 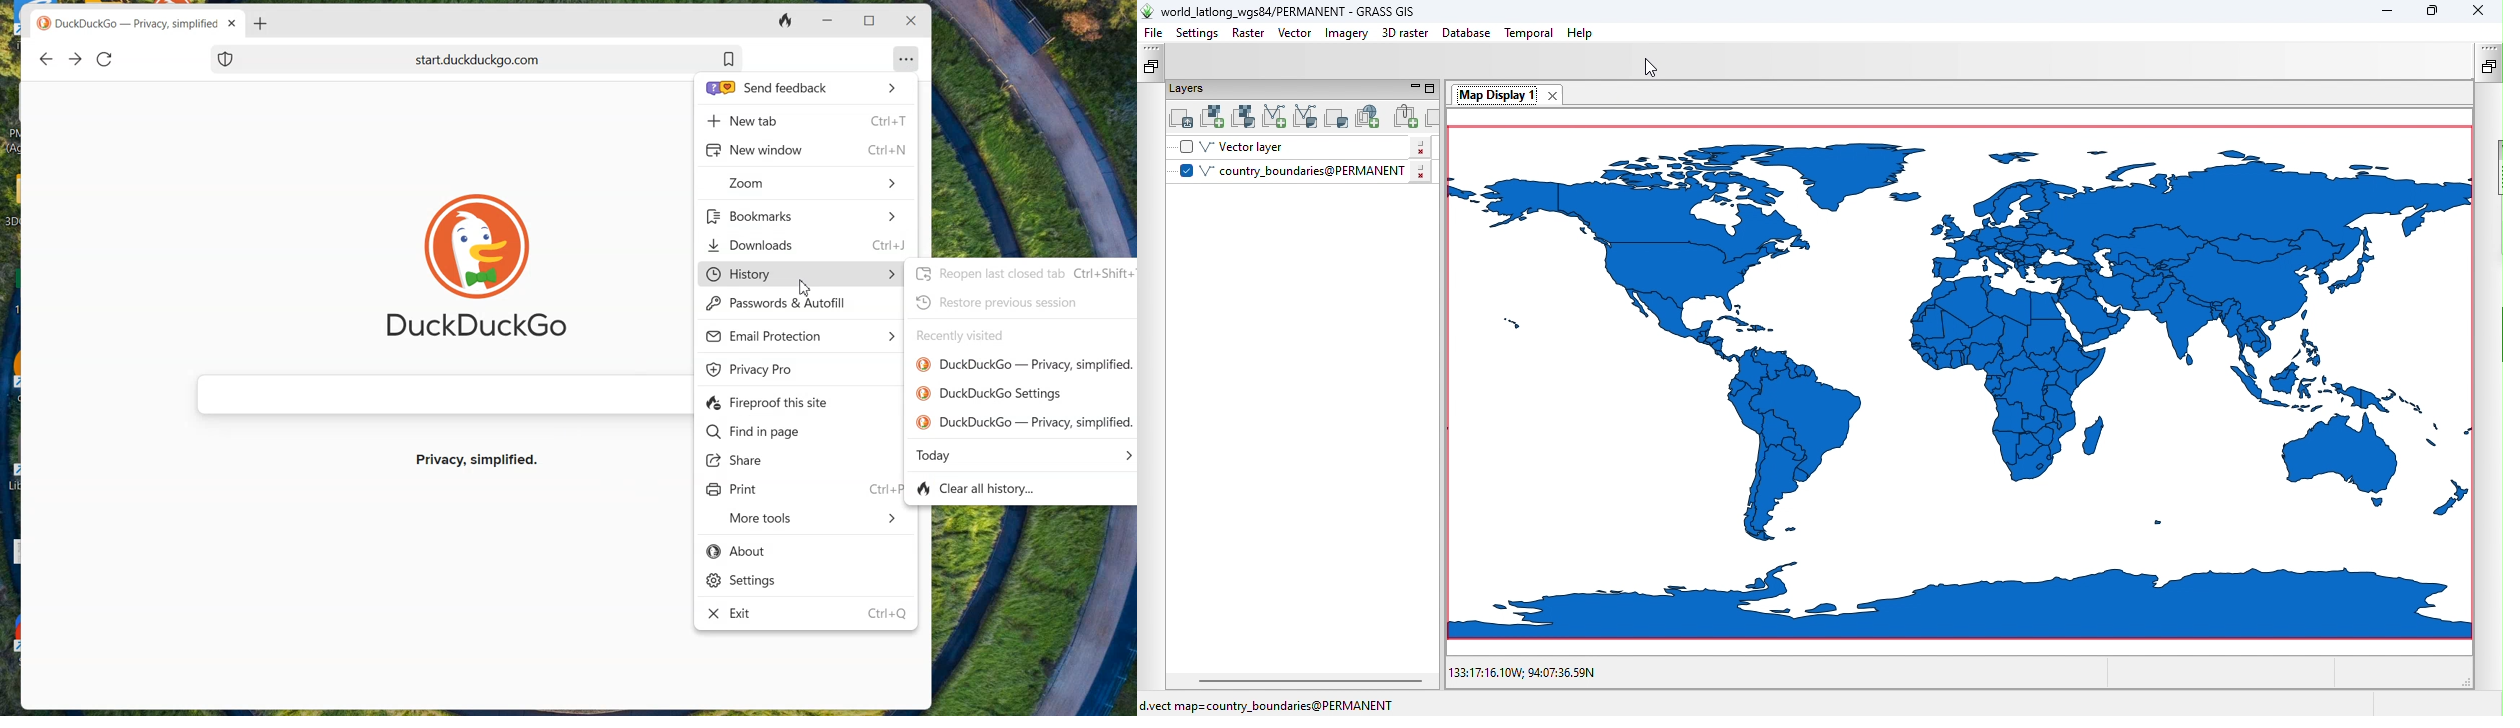 What do you see at coordinates (475, 224) in the screenshot?
I see `duckduck go LOGO` at bounding box center [475, 224].